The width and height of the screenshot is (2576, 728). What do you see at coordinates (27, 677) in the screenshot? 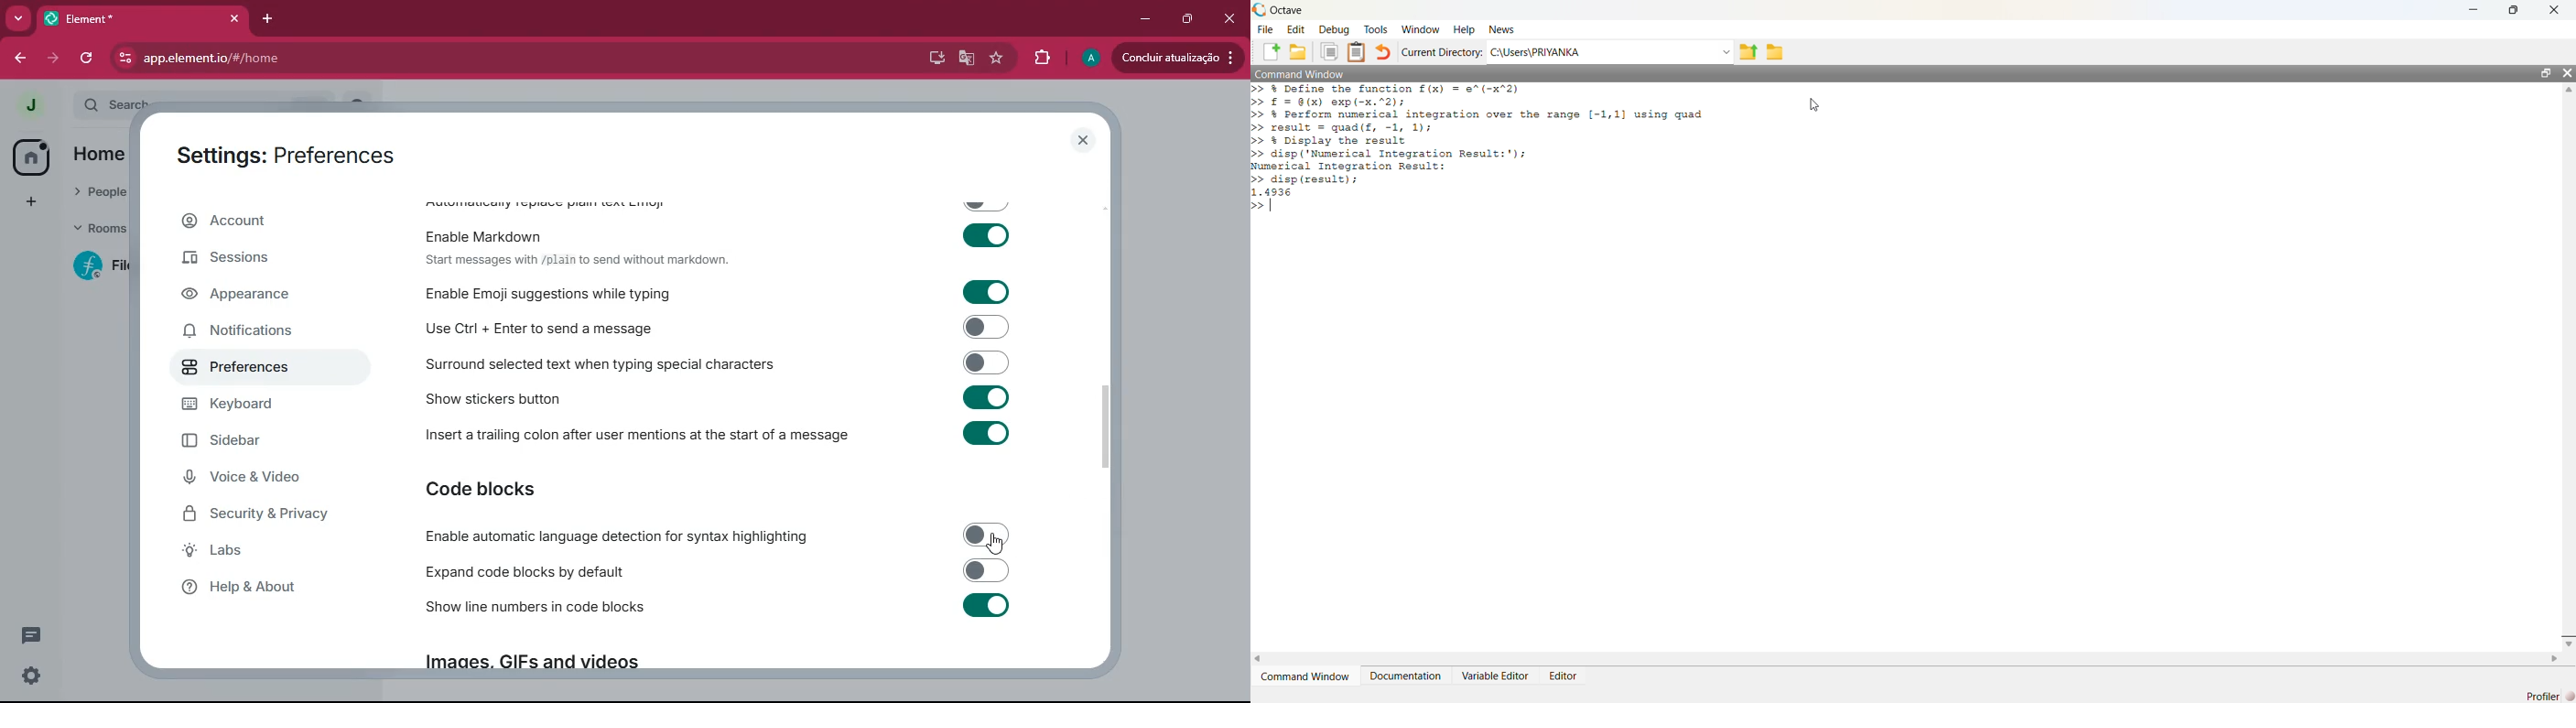
I see `settings` at bounding box center [27, 677].